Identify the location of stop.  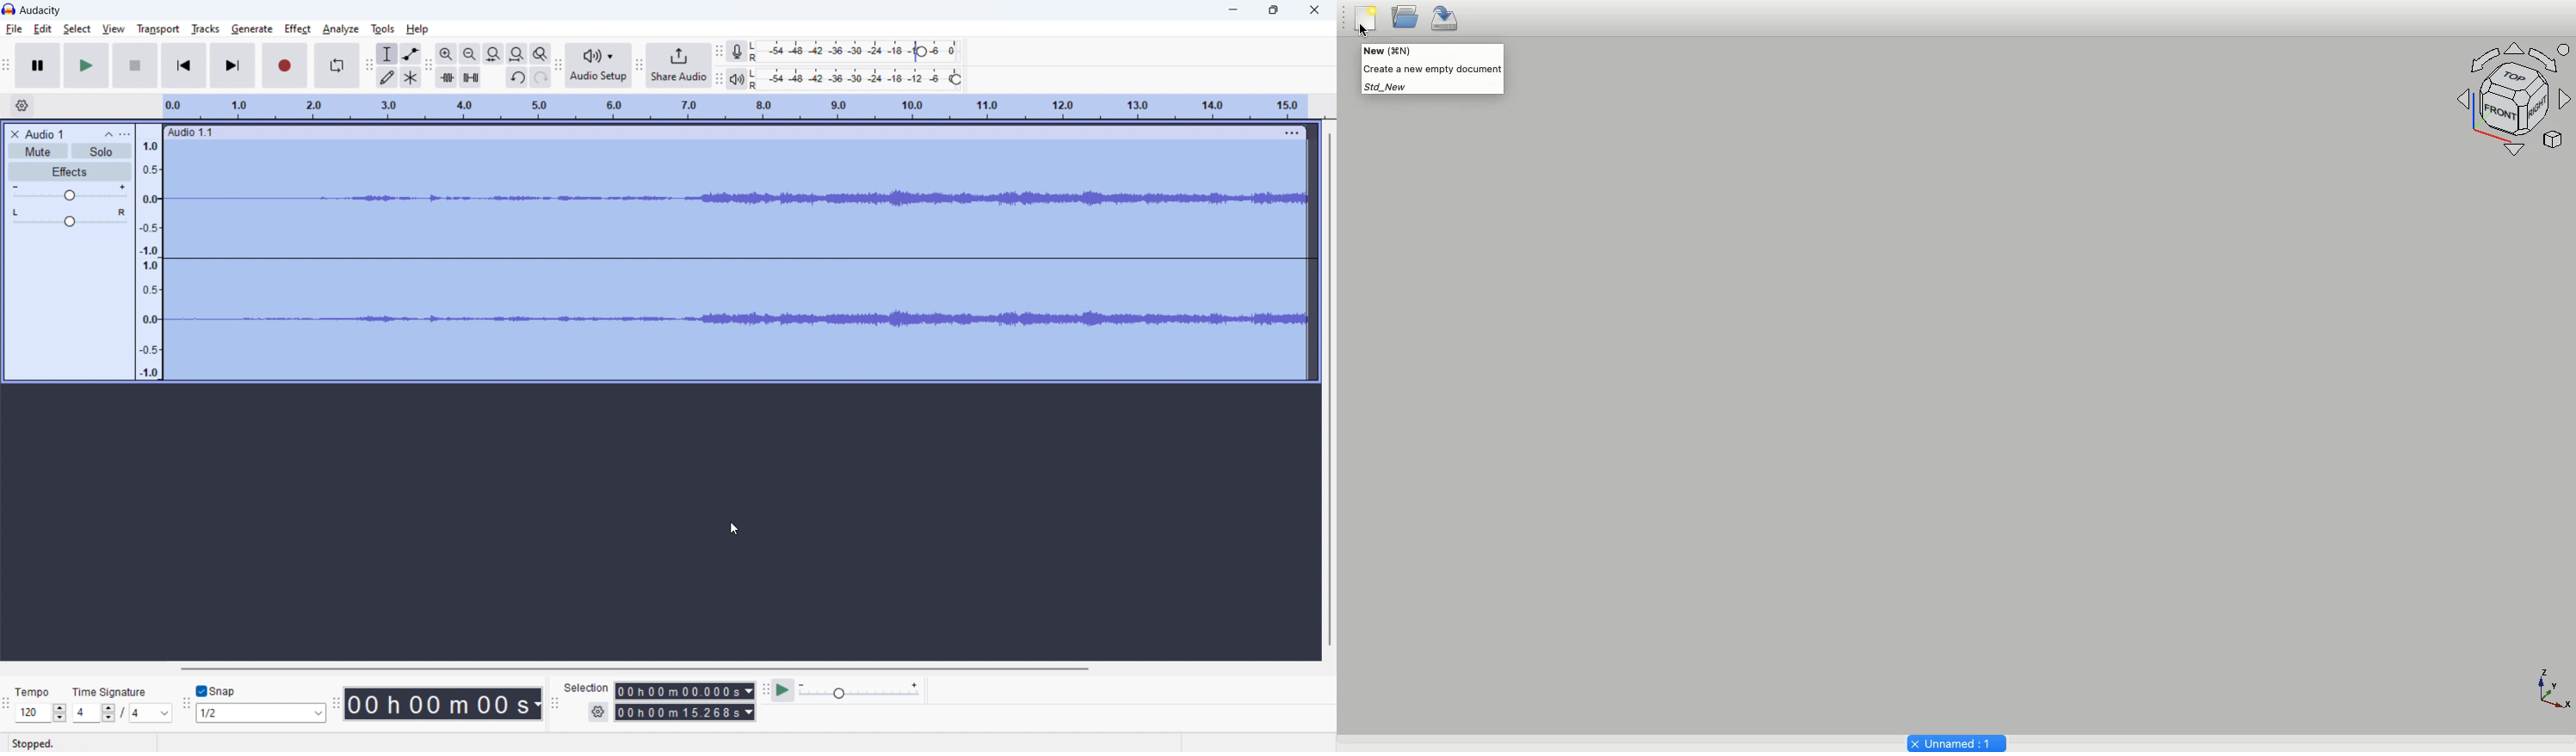
(135, 65).